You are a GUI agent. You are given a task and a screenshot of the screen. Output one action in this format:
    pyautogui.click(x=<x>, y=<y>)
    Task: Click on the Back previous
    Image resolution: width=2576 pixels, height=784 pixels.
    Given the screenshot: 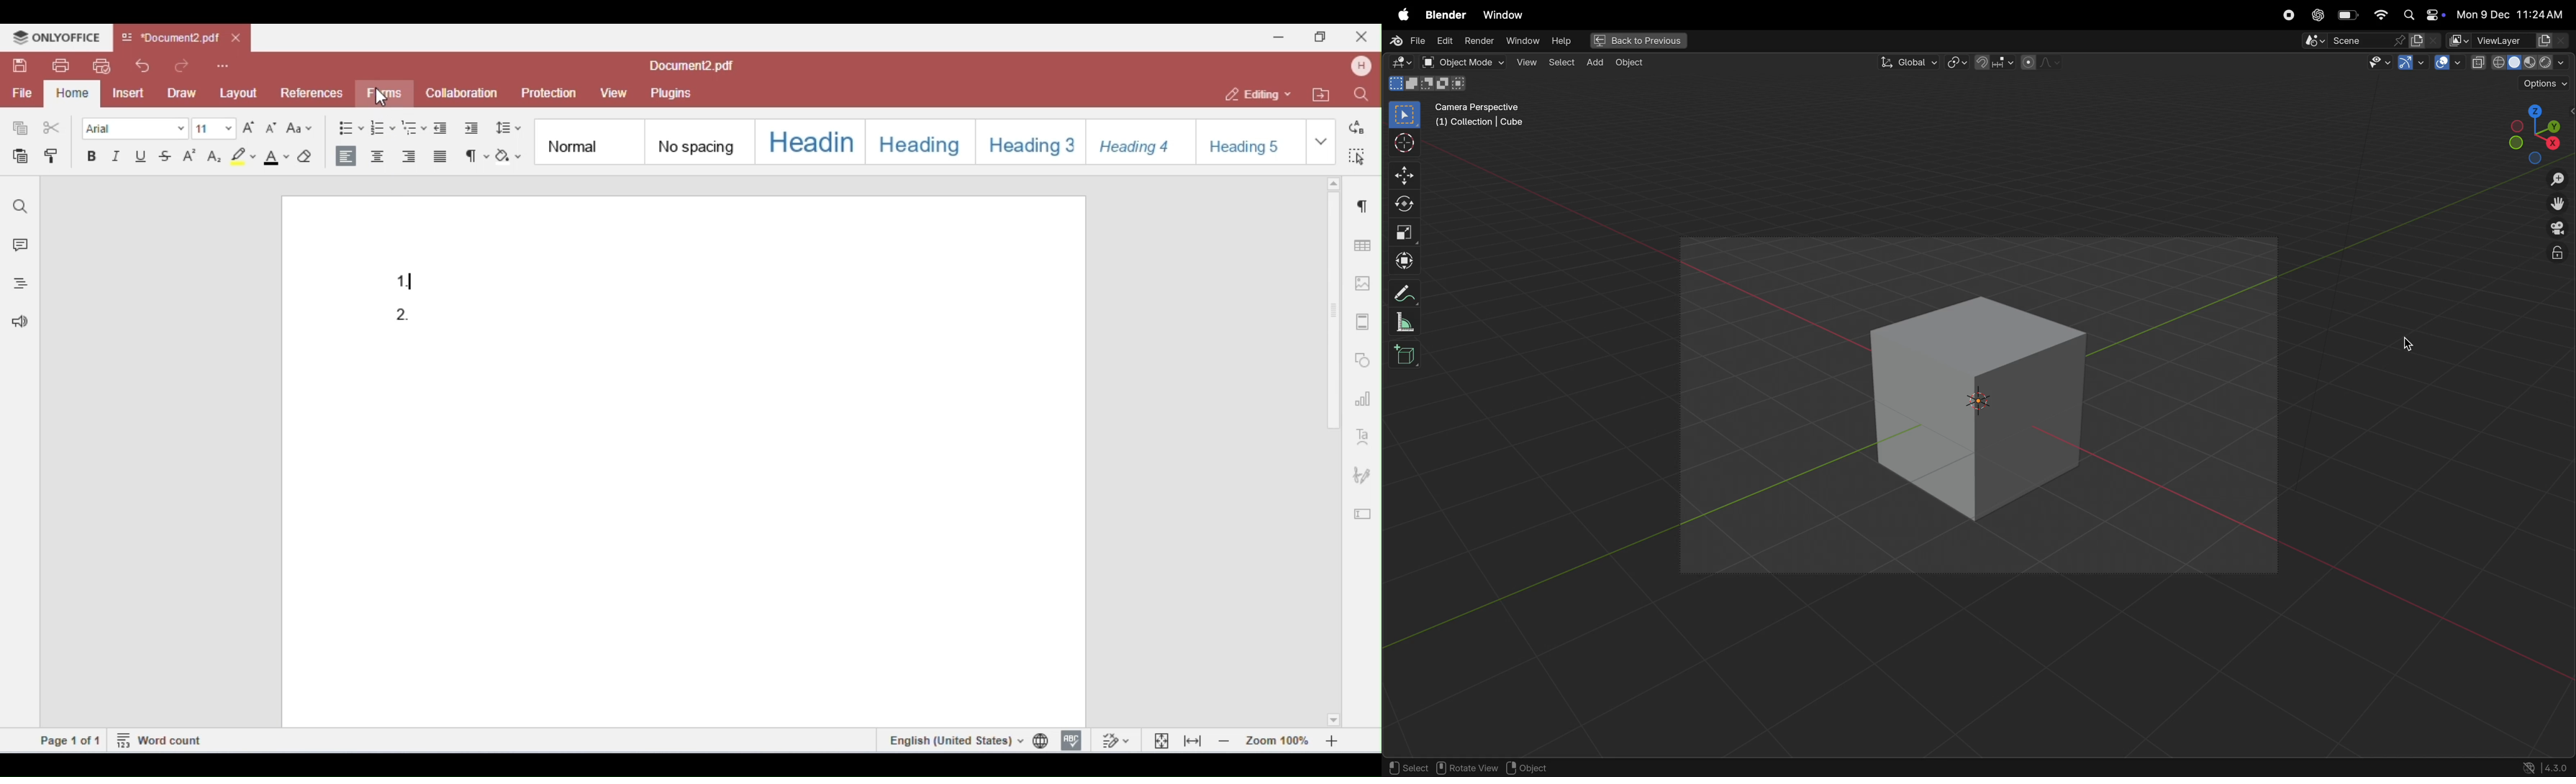 What is the action you would take?
    pyautogui.click(x=1638, y=40)
    